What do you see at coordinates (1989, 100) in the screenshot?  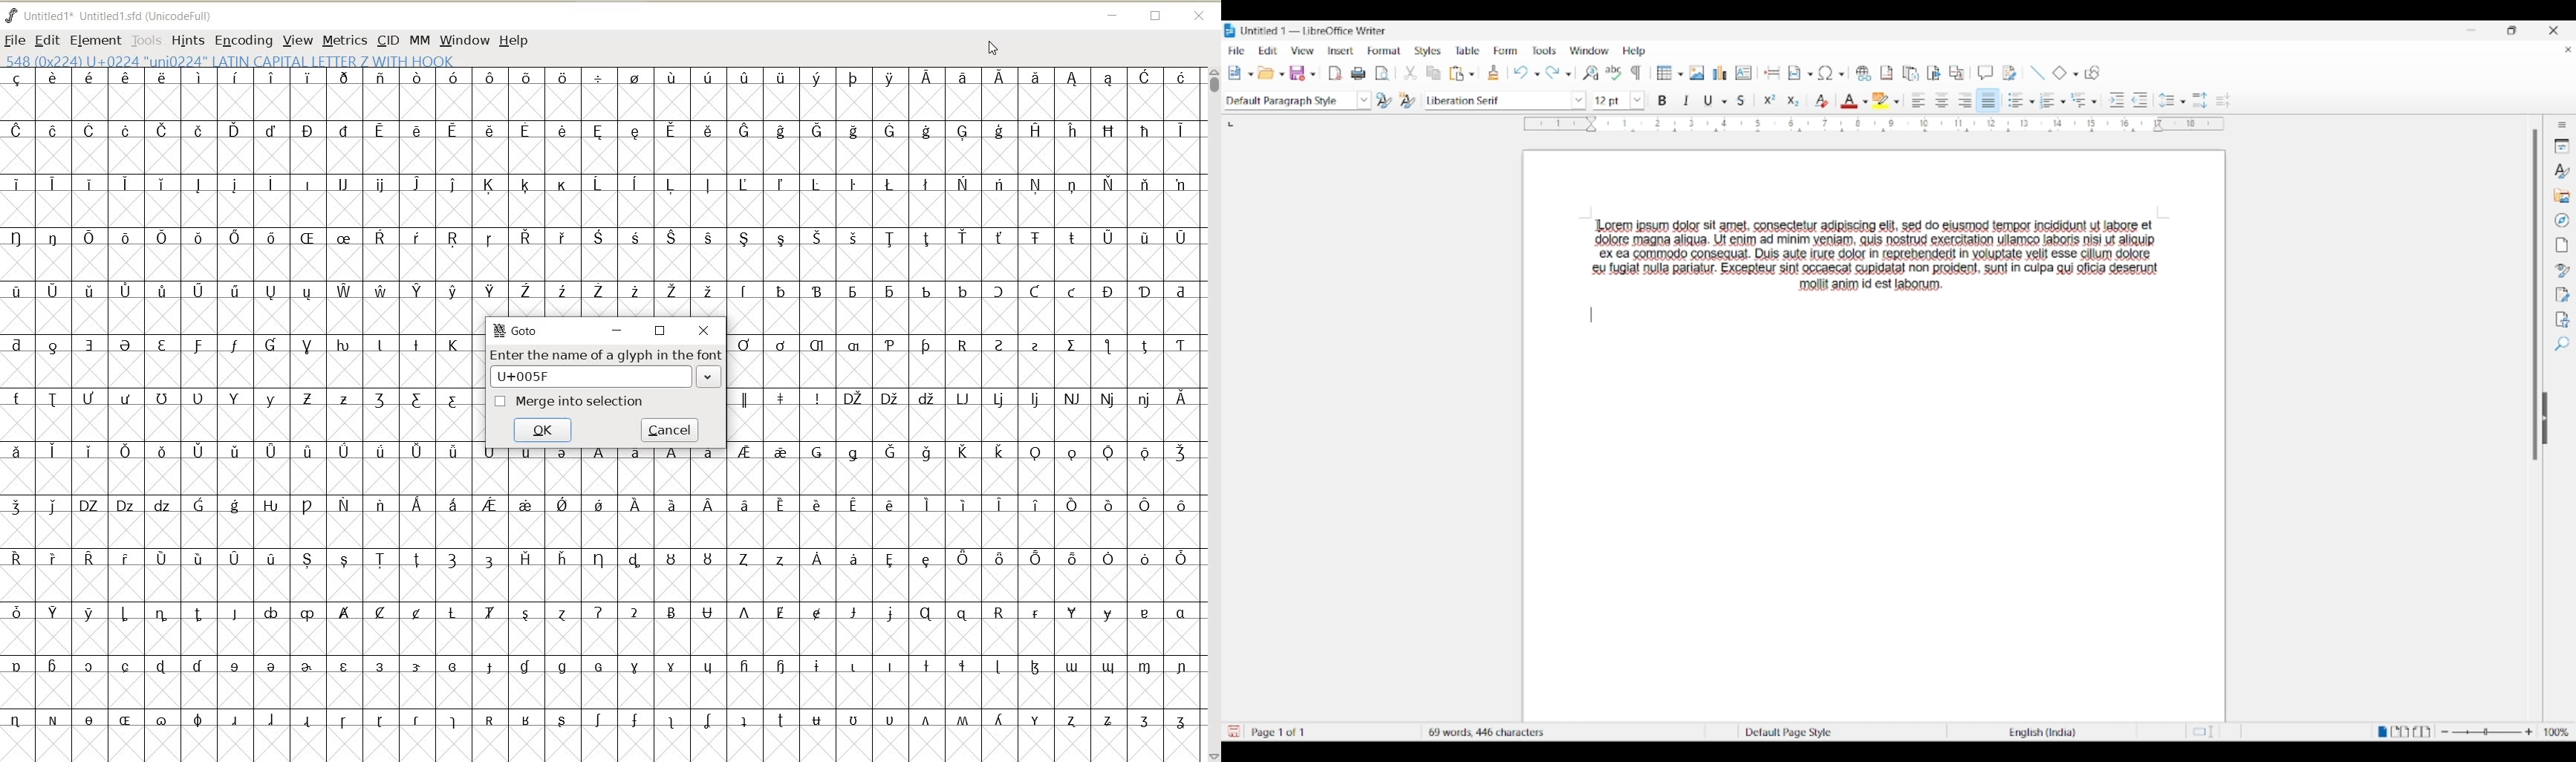 I see `Justified` at bounding box center [1989, 100].